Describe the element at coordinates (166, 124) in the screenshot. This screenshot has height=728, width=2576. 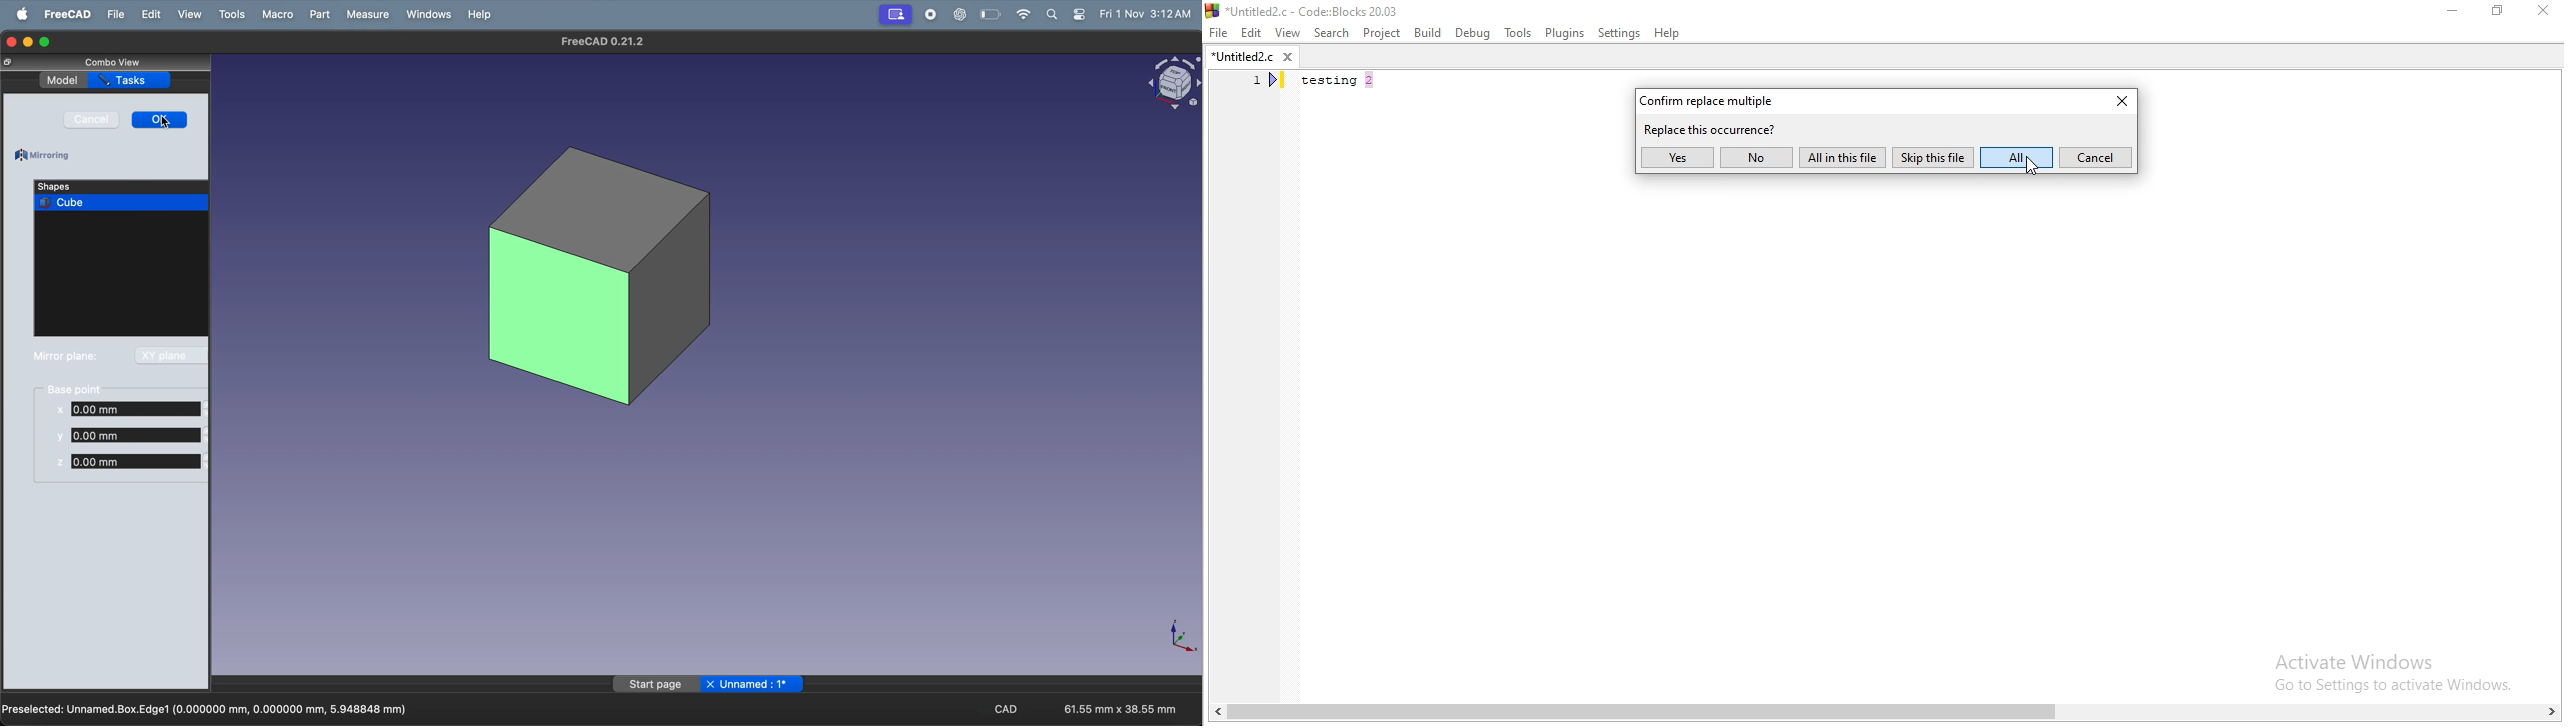
I see `cursor` at that location.